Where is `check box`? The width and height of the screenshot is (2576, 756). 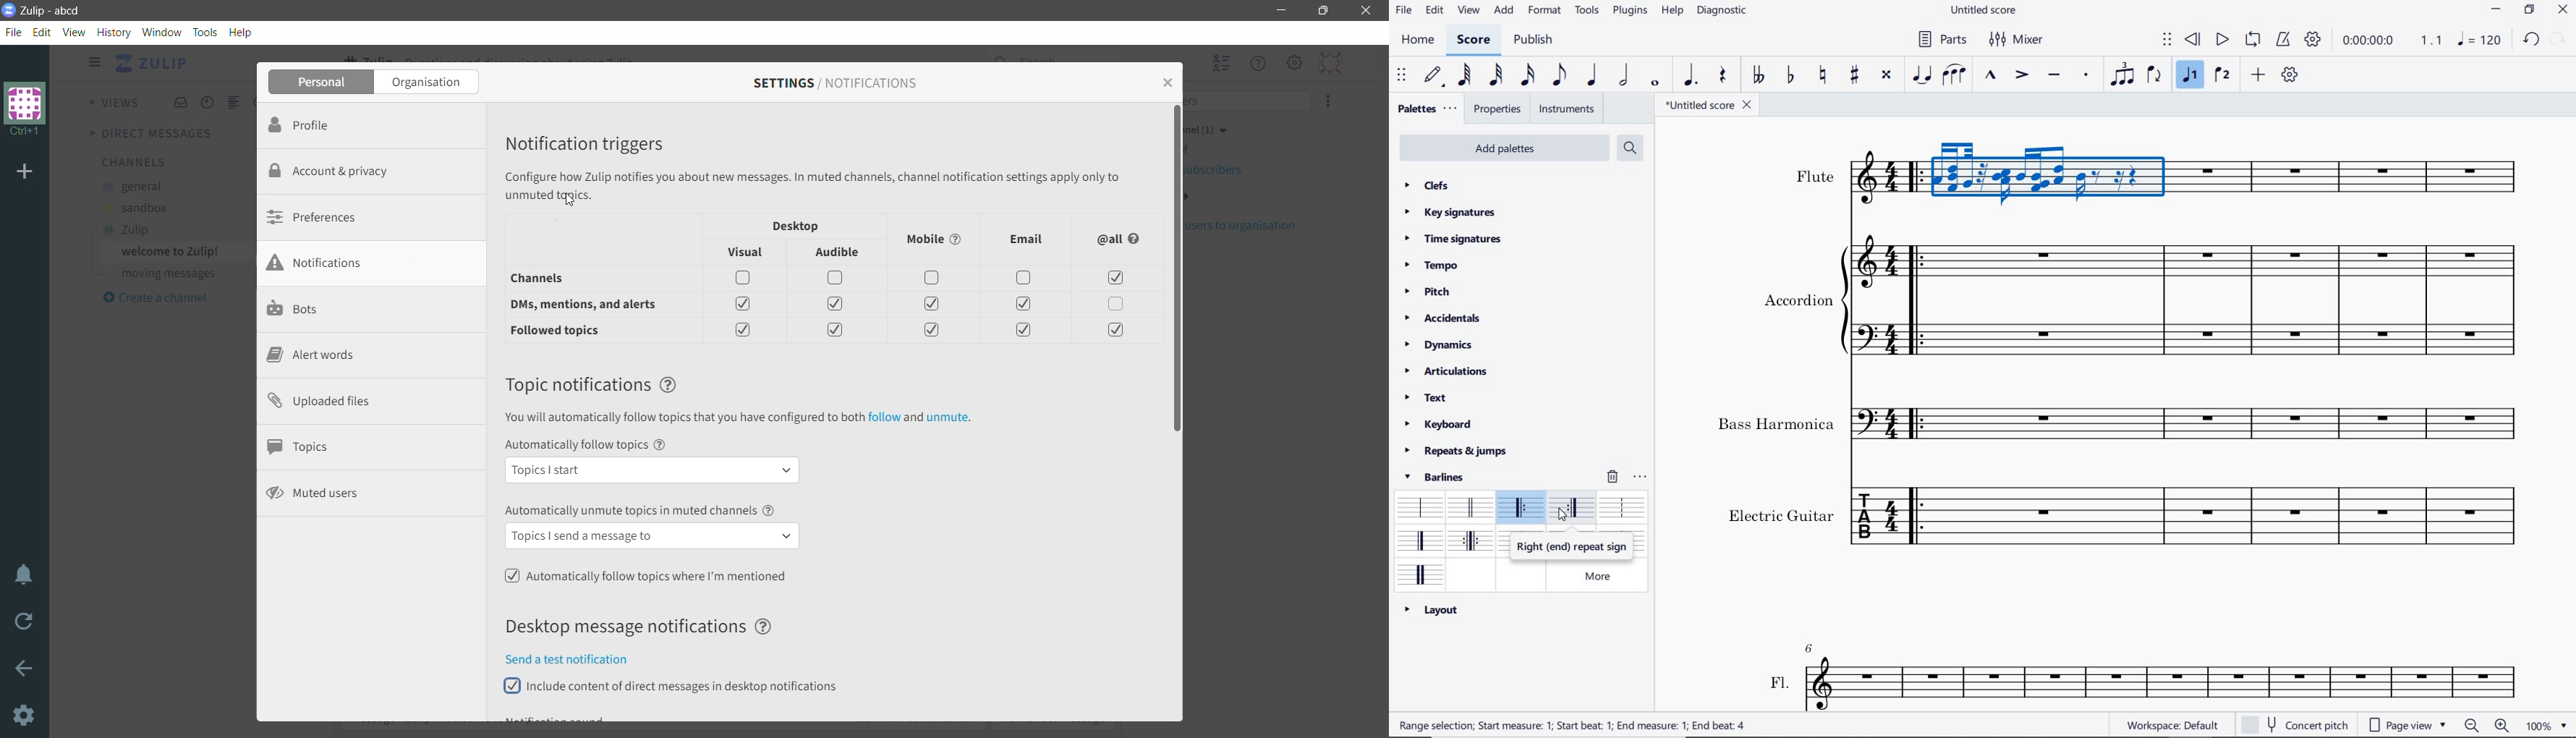 check box is located at coordinates (1118, 305).